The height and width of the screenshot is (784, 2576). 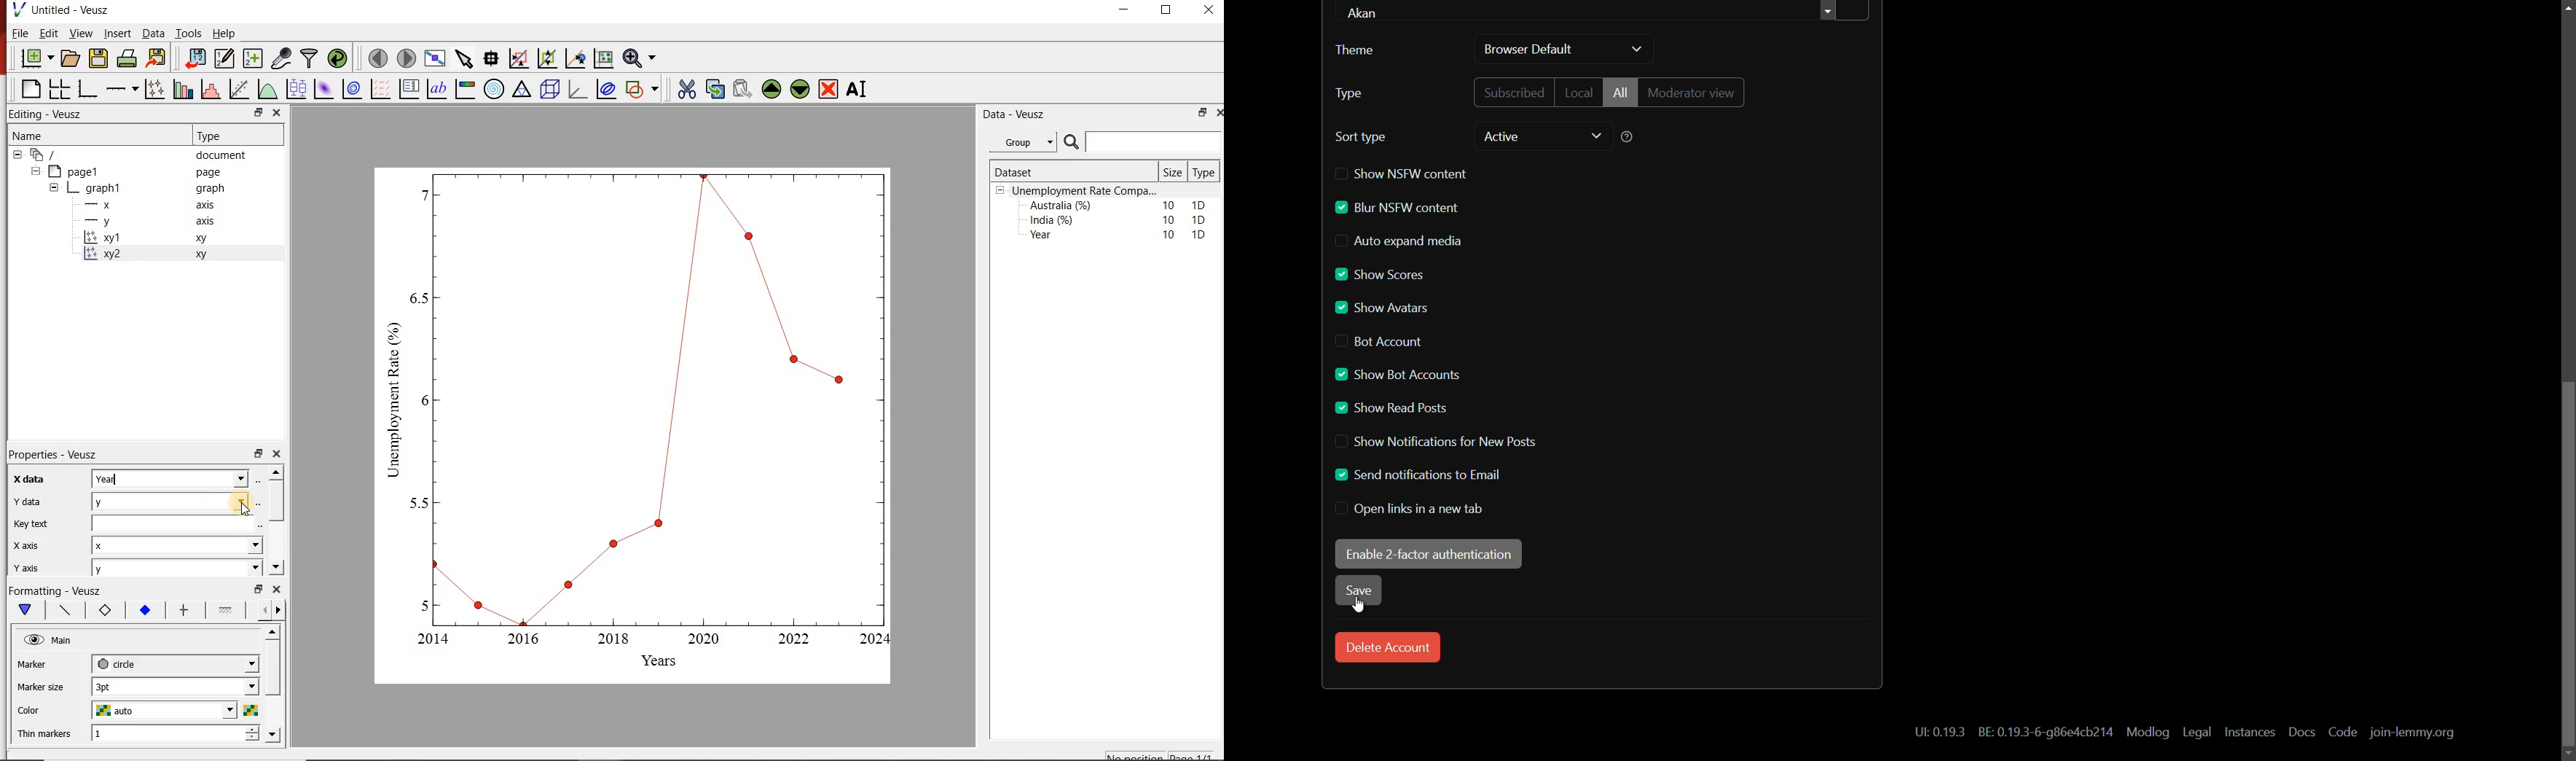 What do you see at coordinates (226, 57) in the screenshot?
I see `edit and enter new datasets` at bounding box center [226, 57].